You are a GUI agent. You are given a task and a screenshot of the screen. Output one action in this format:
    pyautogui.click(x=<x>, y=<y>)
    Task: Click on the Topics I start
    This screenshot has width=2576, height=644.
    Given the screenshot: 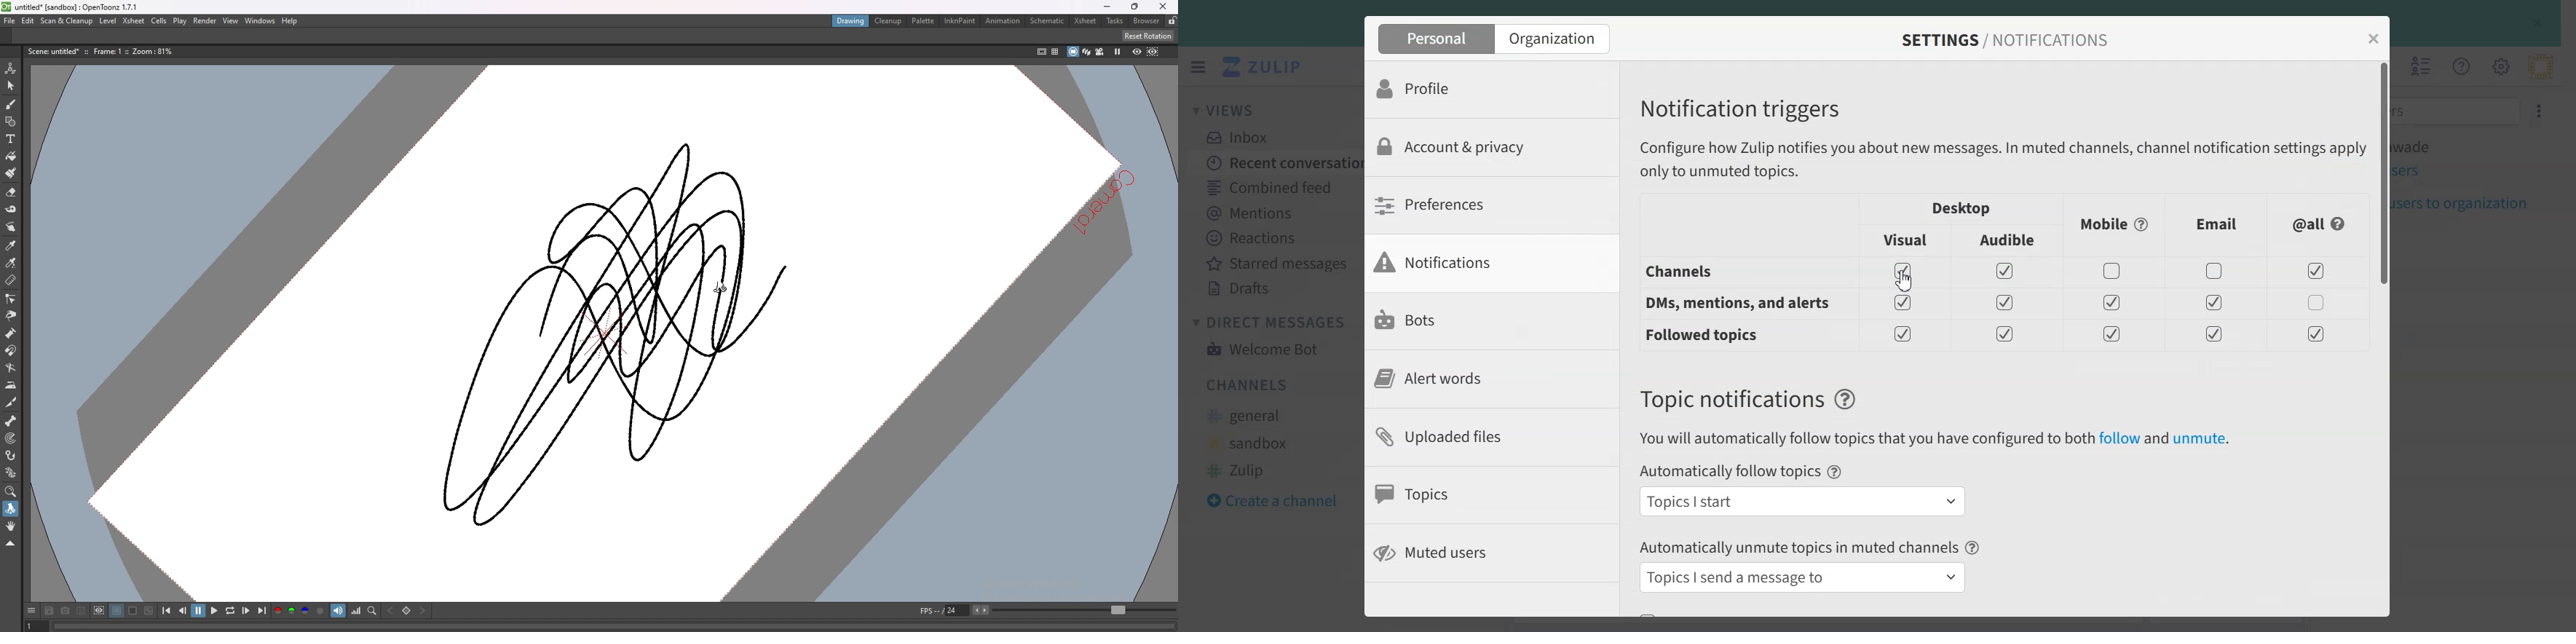 What is the action you would take?
    pyautogui.click(x=1803, y=501)
    